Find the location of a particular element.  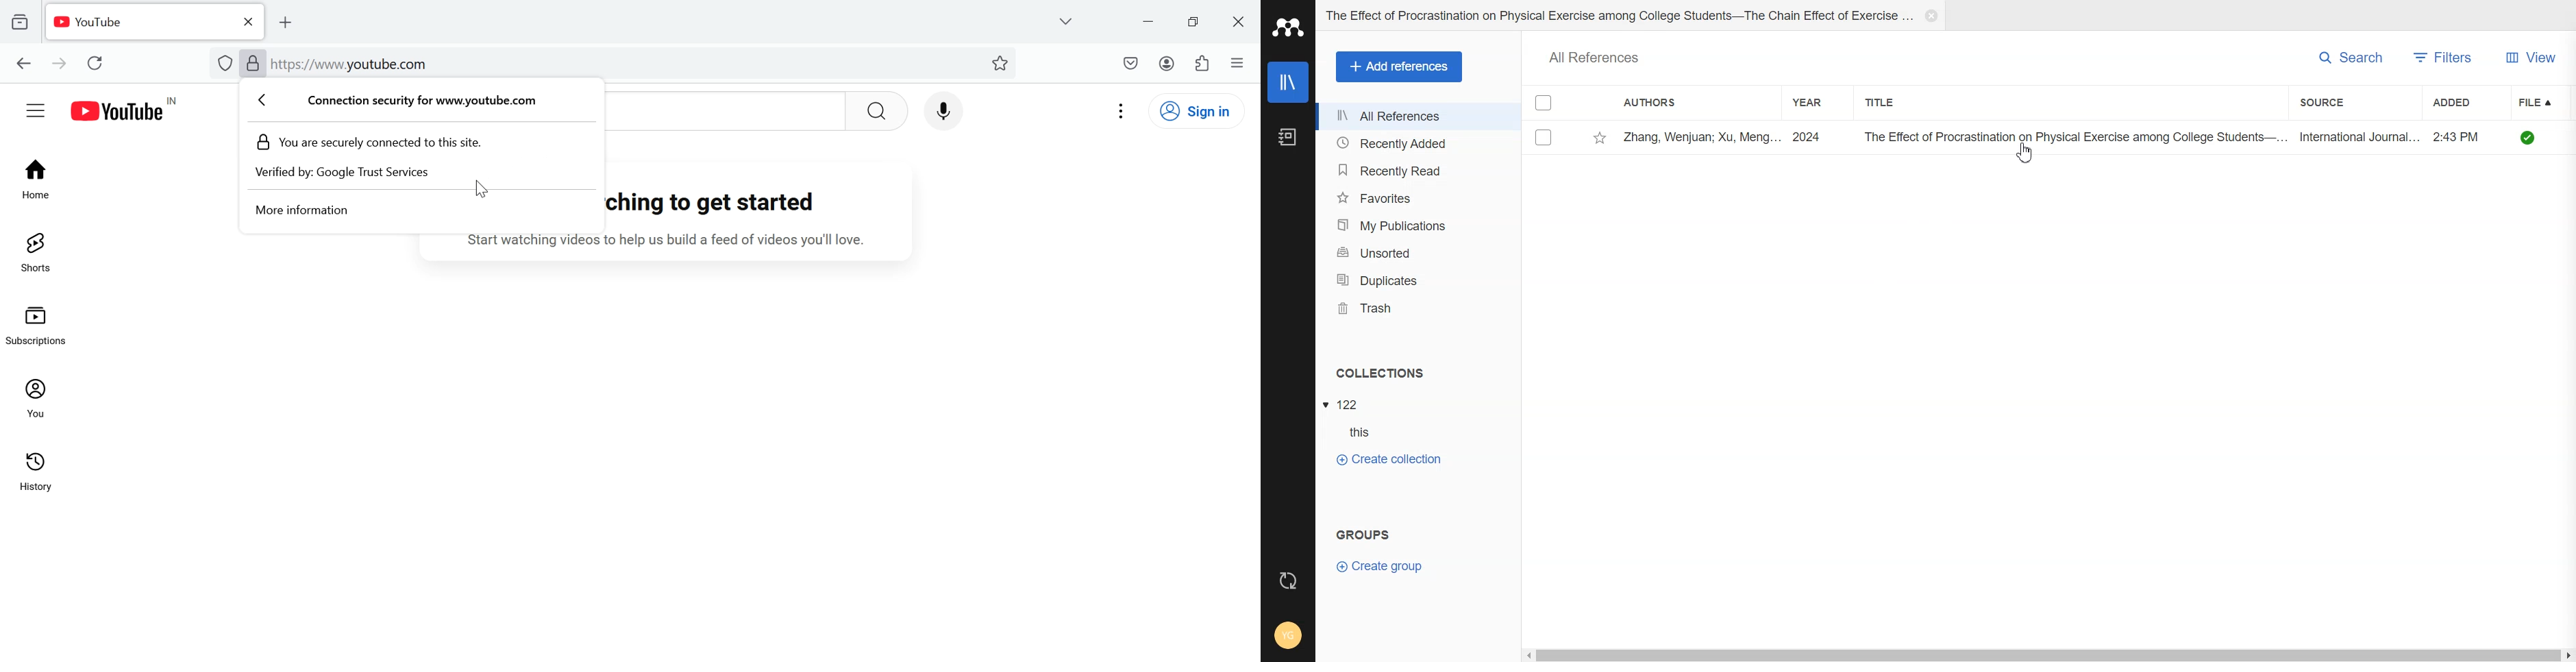

https://www.youtube.com/ is located at coordinates (352, 64).